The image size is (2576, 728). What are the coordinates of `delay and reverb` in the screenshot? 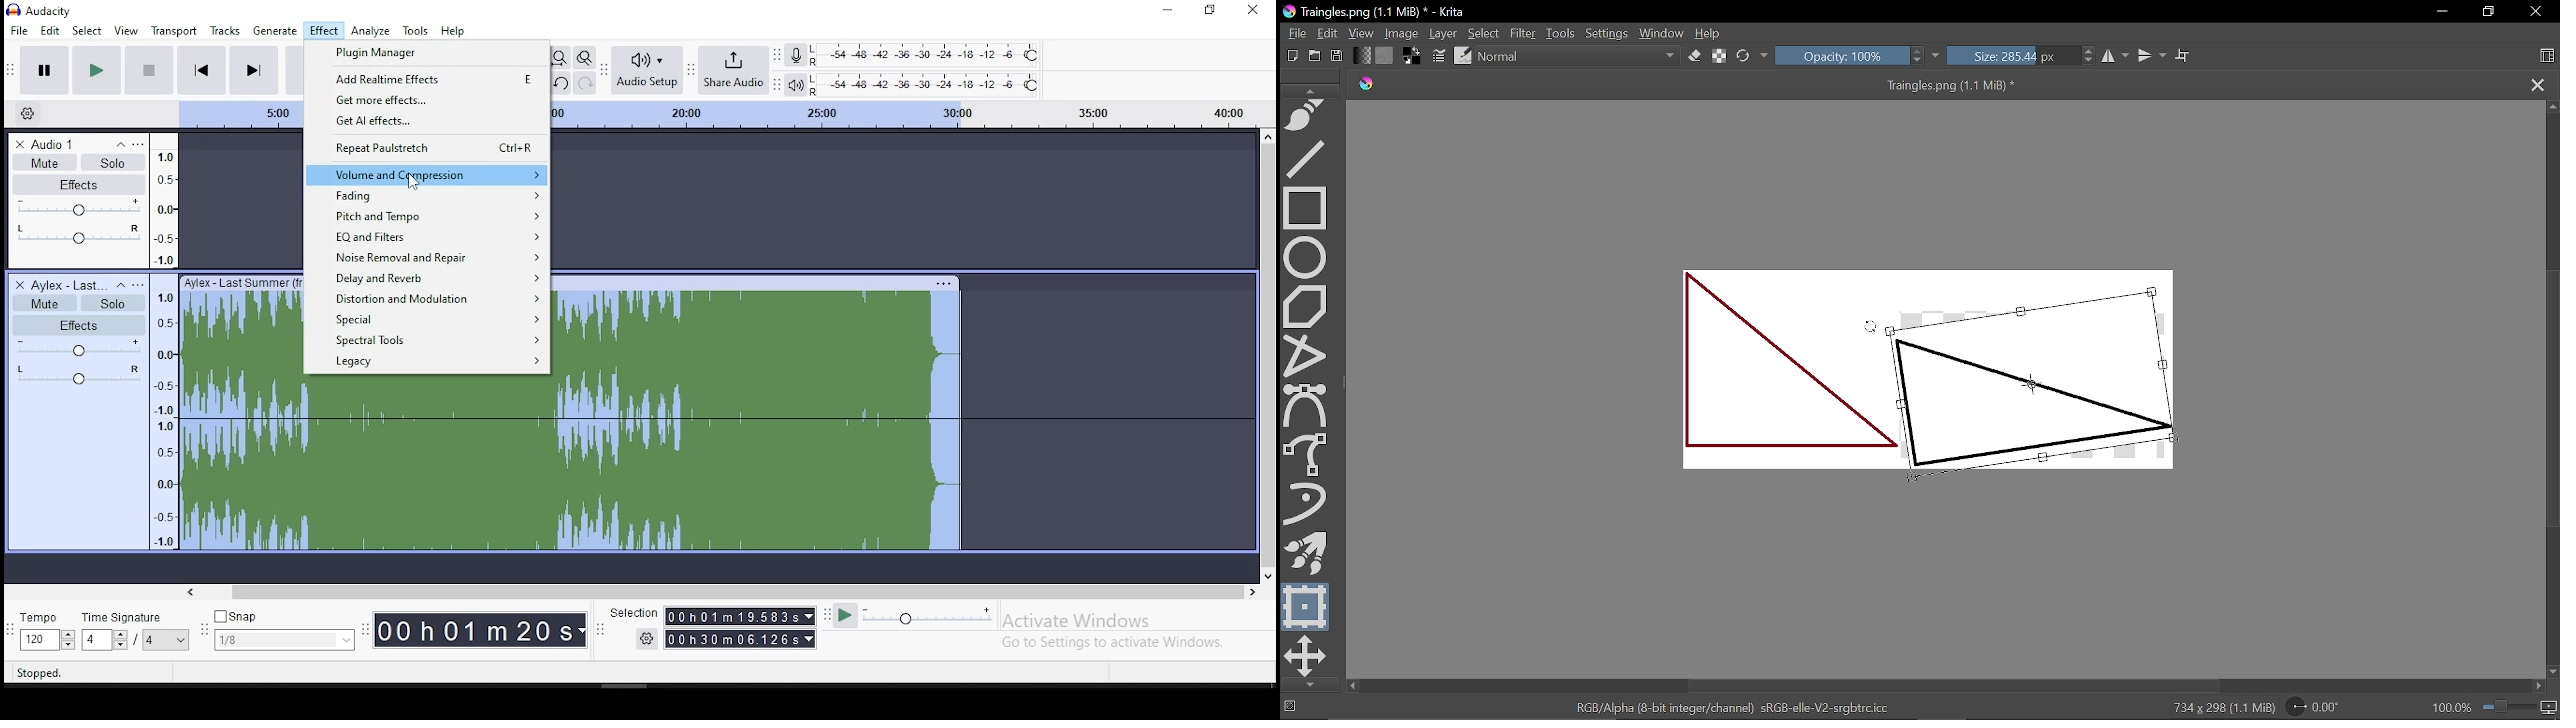 It's located at (429, 278).